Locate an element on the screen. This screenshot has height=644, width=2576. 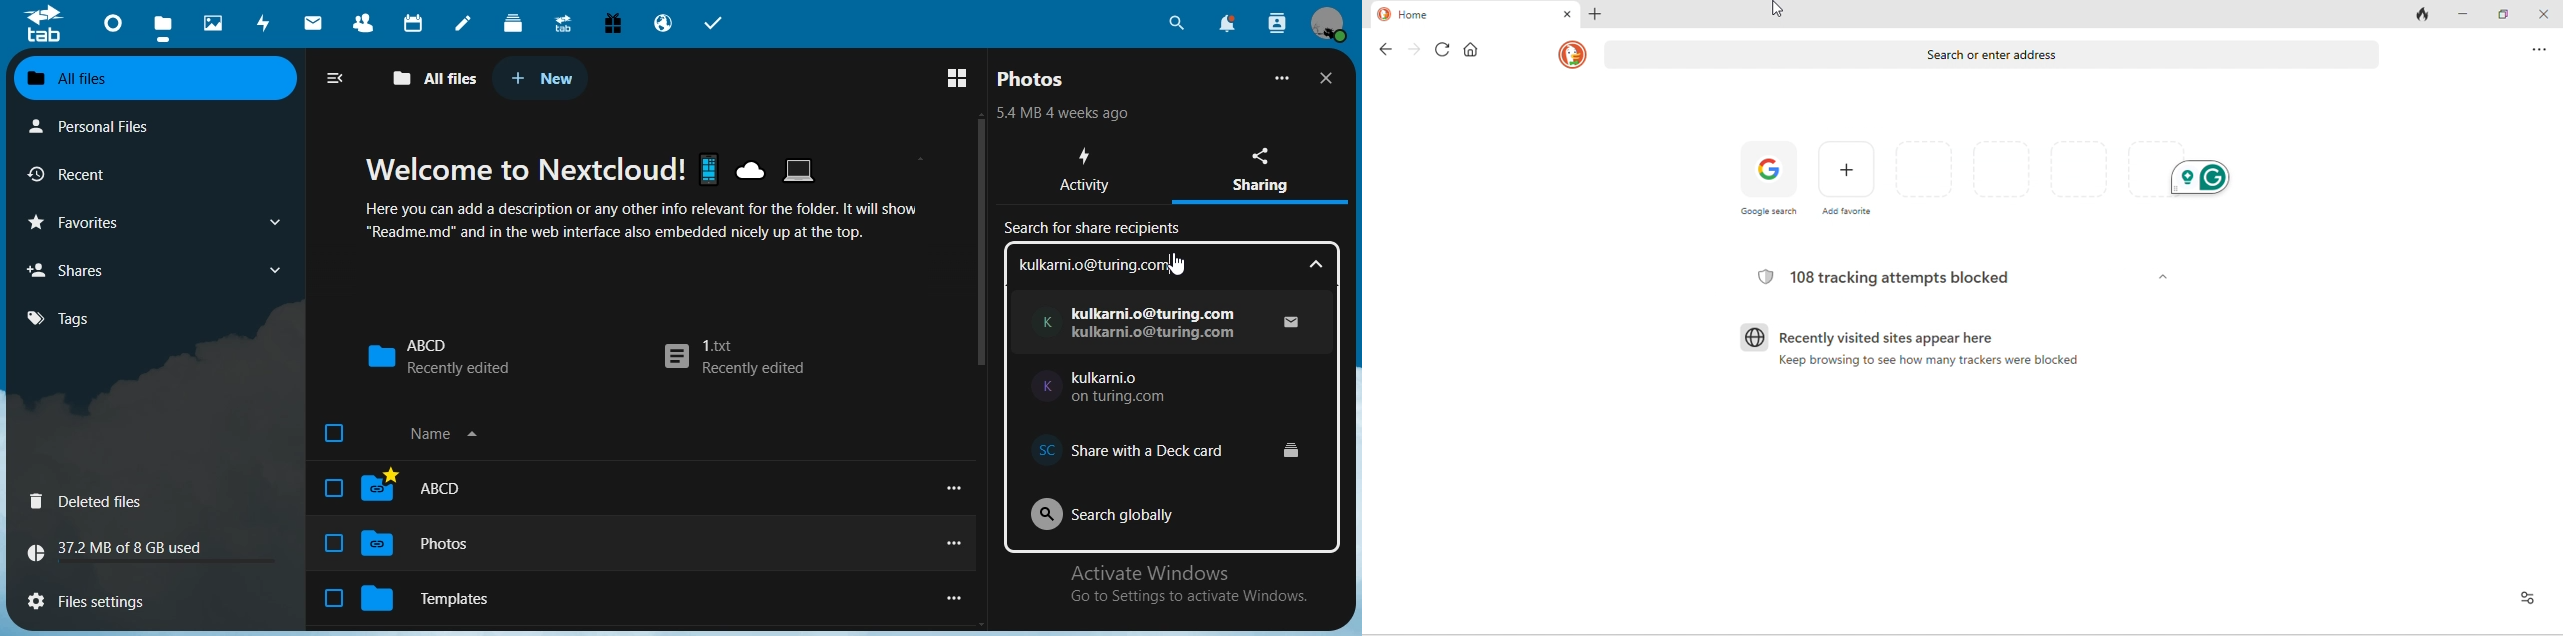
shares is located at coordinates (154, 269).